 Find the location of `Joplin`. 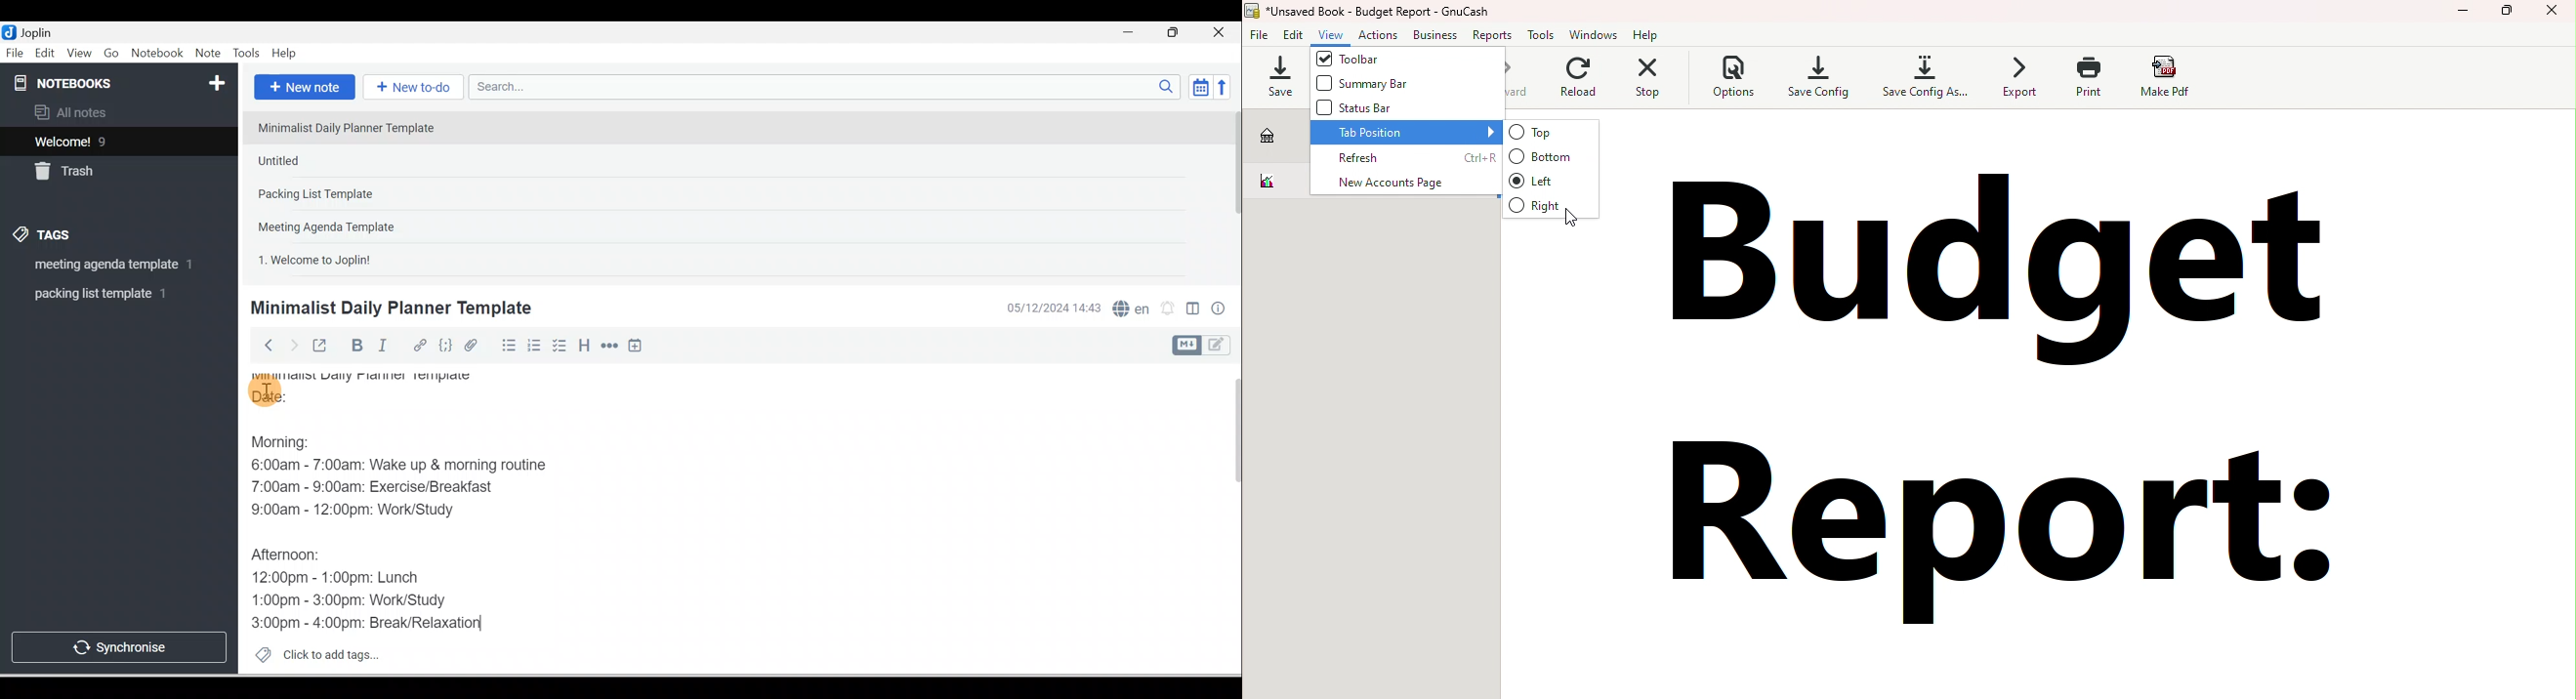

Joplin is located at coordinates (39, 31).